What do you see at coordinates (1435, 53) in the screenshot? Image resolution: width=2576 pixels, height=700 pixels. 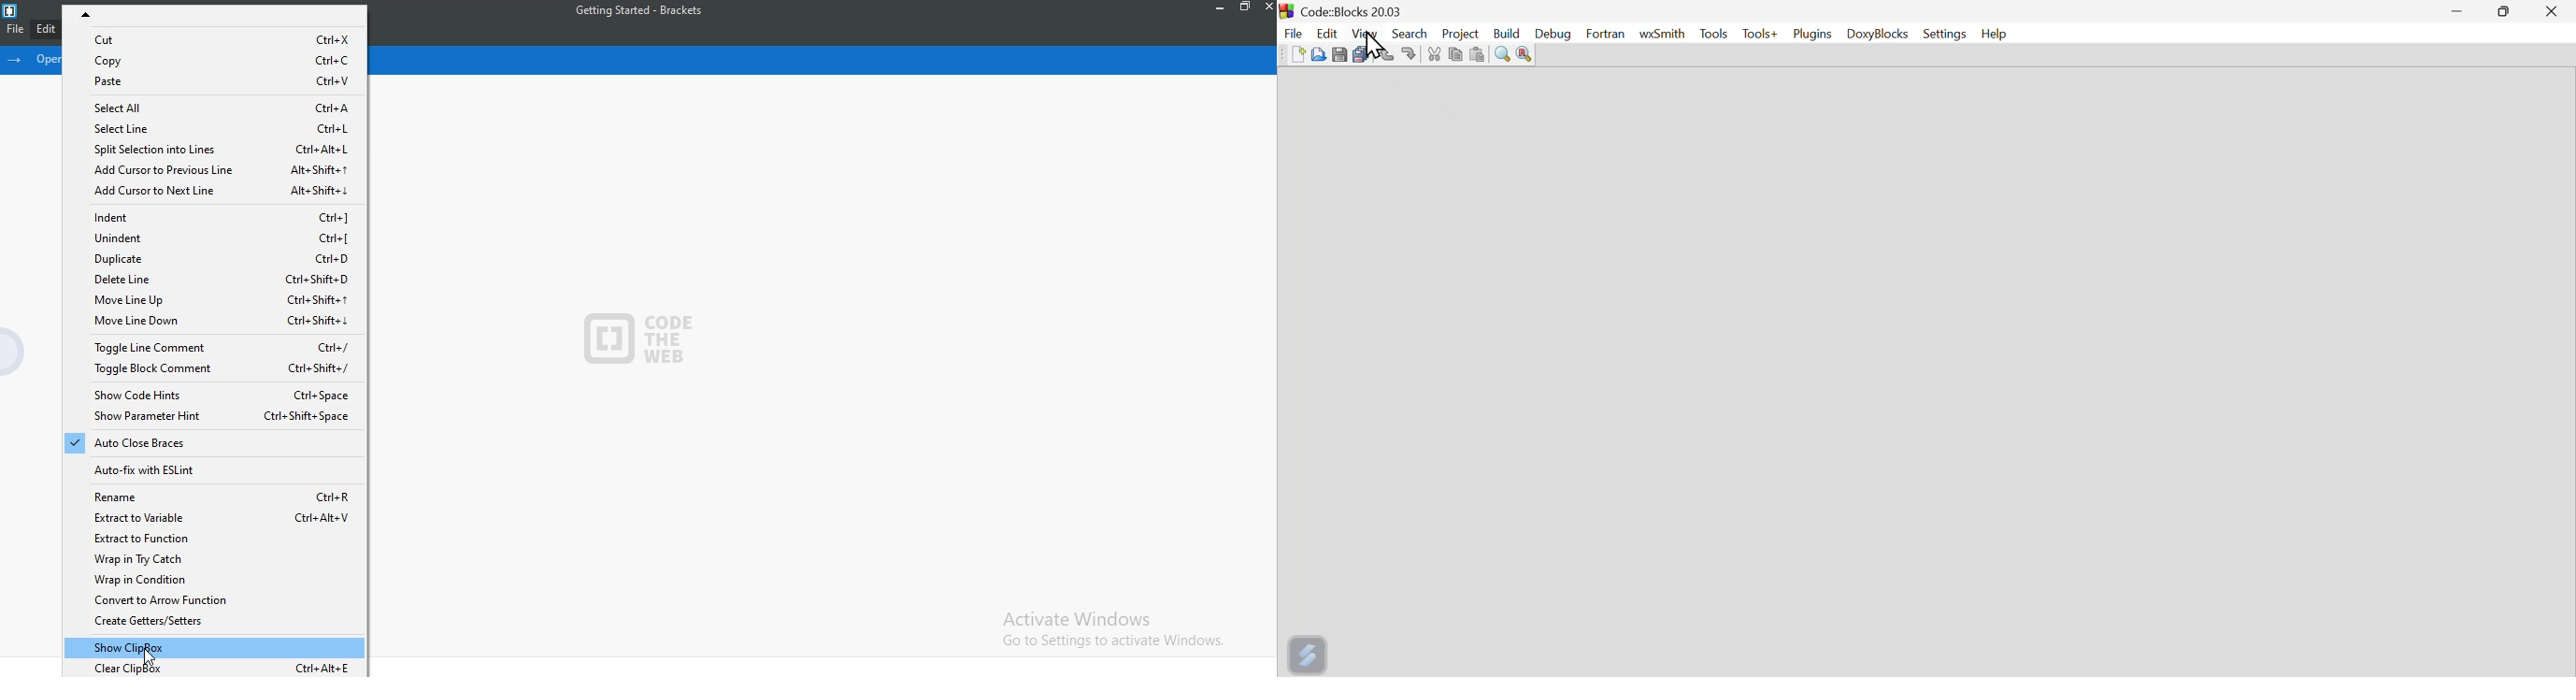 I see `` at bounding box center [1435, 53].